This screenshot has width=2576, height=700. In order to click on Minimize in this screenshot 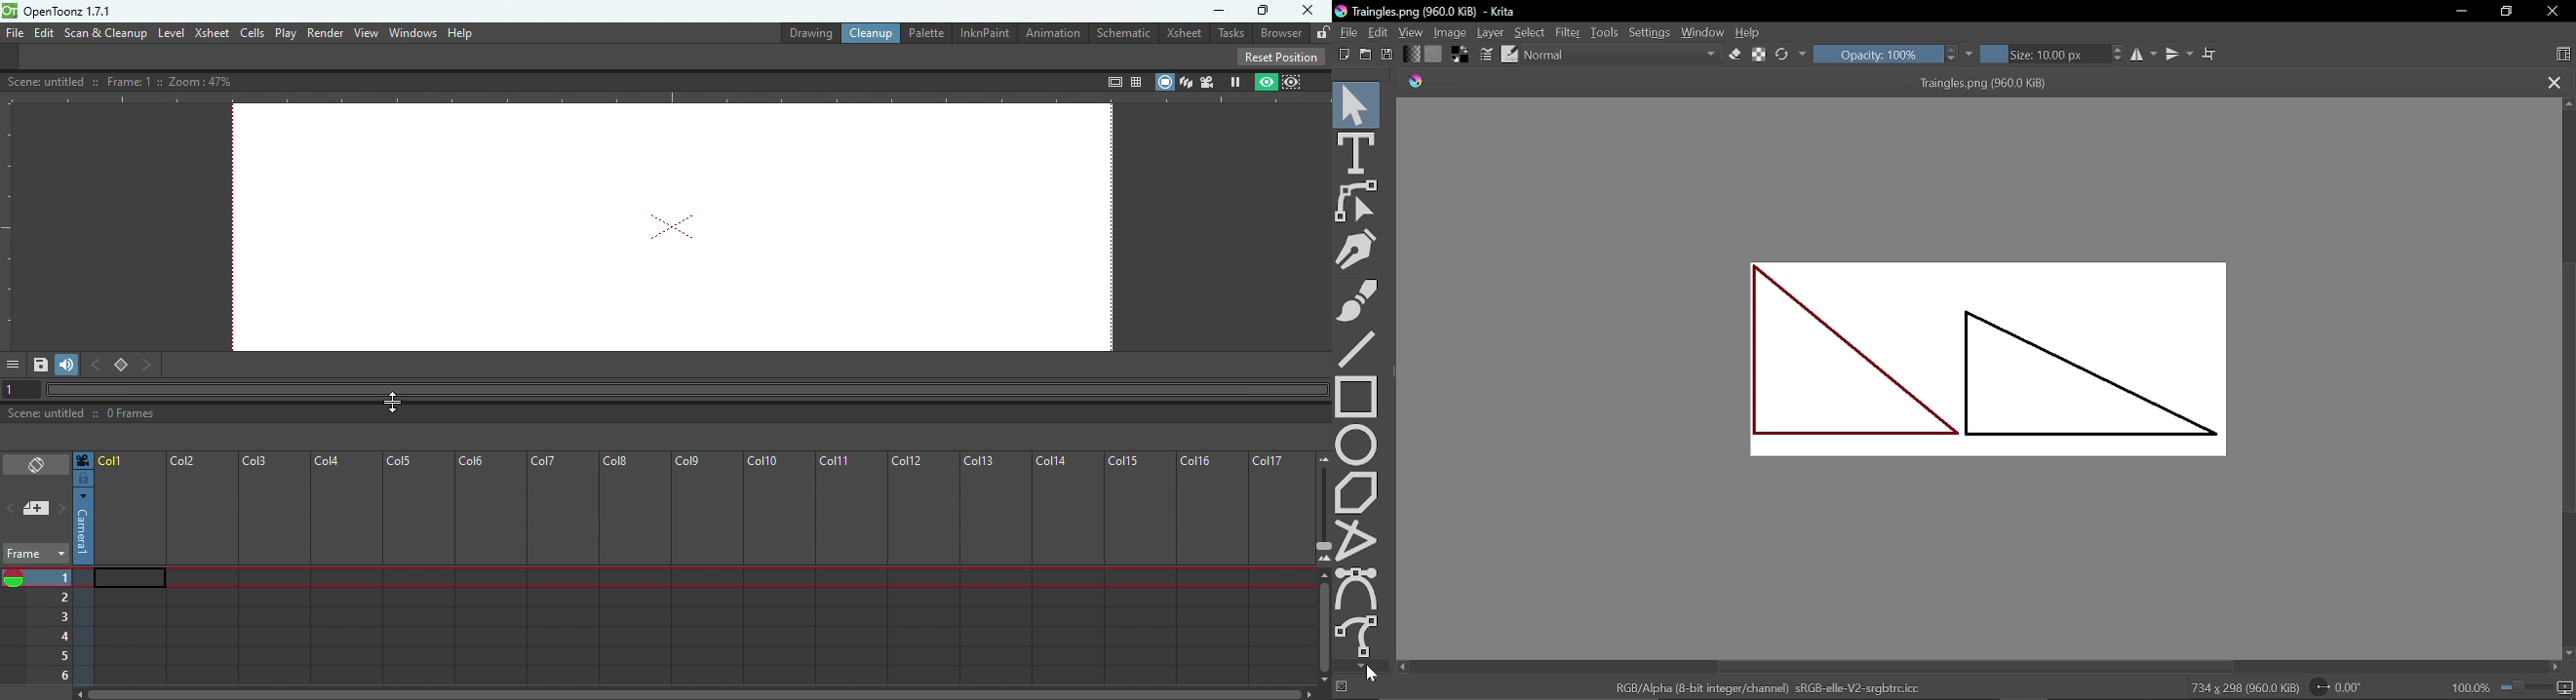, I will do `click(2462, 13)`.